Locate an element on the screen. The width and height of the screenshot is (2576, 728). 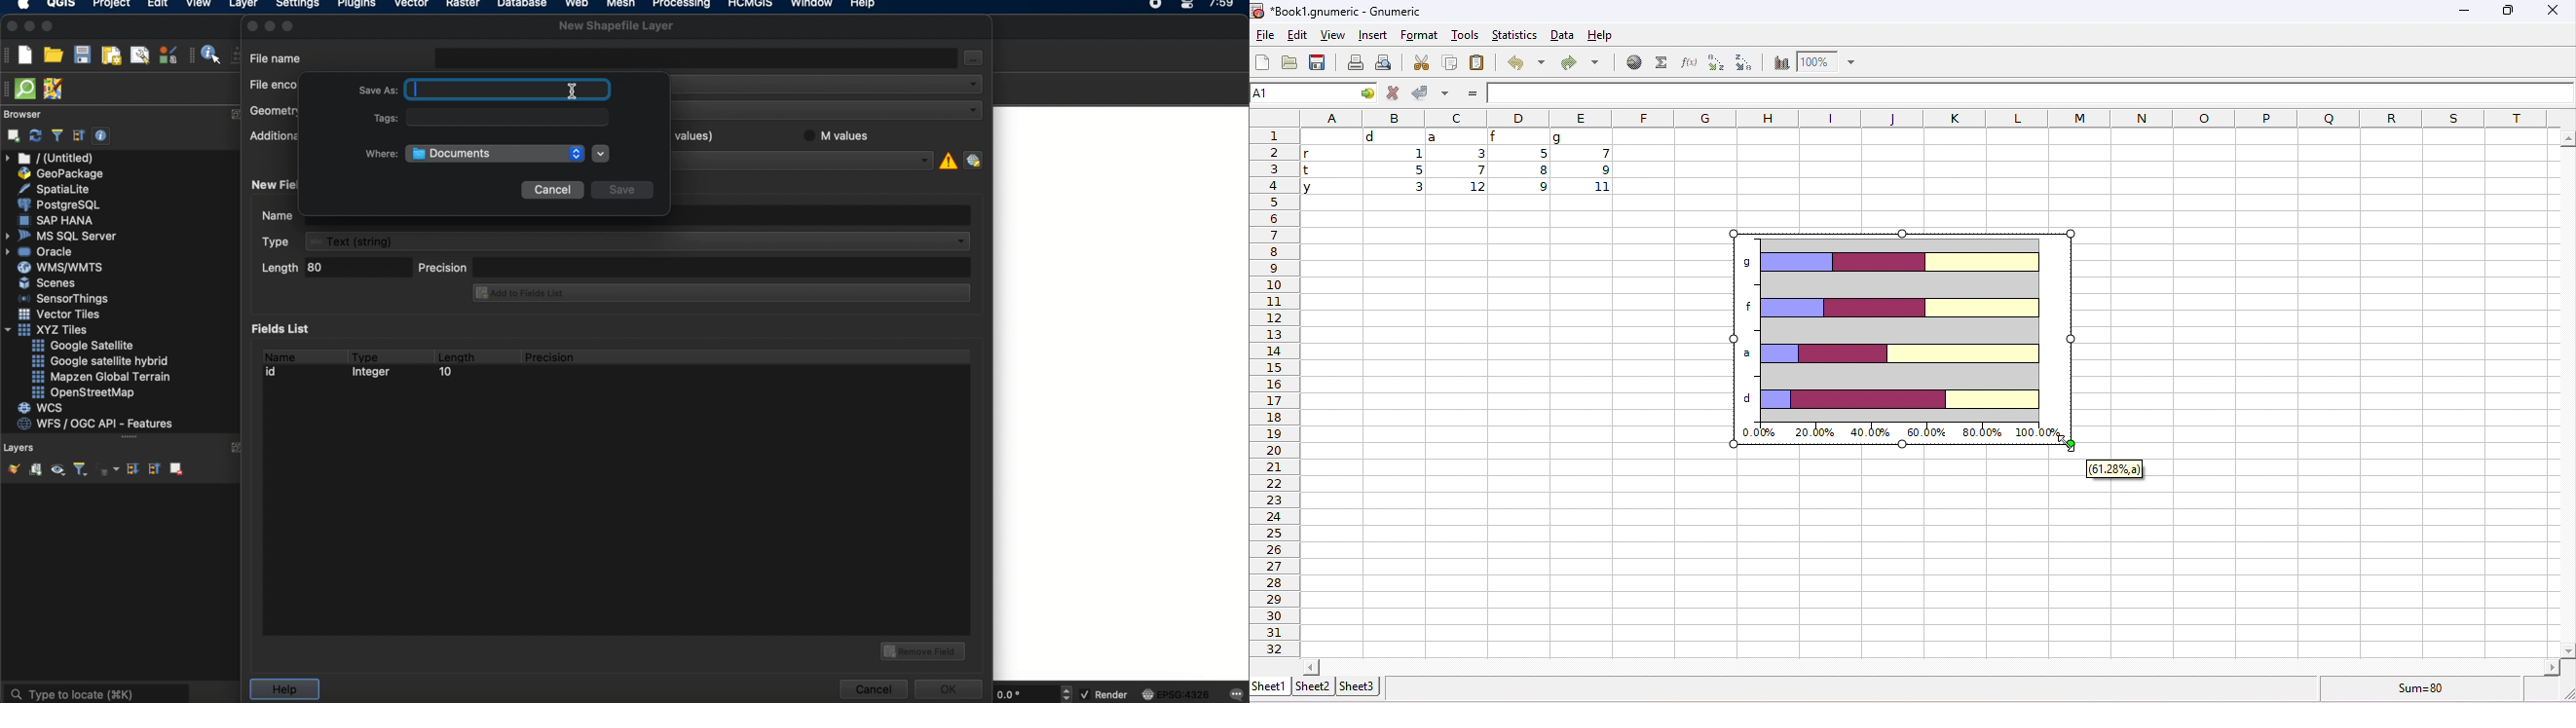
add selected layers is located at coordinates (11, 135).